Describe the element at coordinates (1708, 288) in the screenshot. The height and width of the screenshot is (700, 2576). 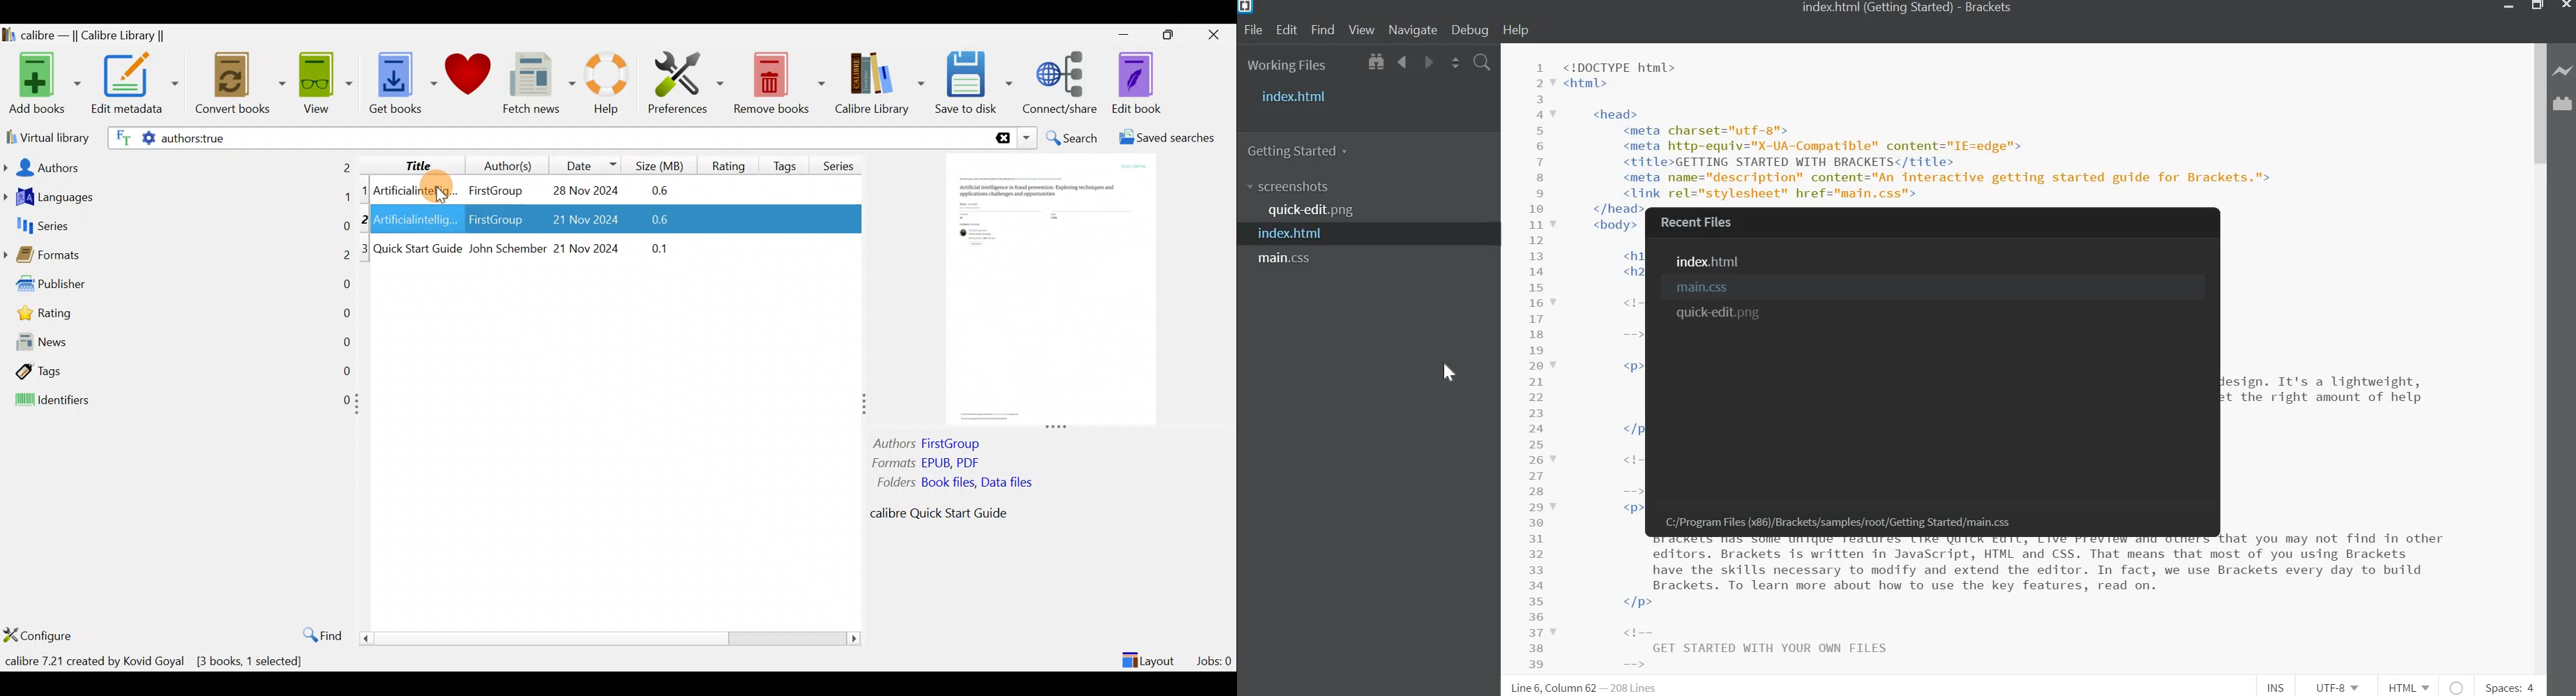
I see `main.css file` at that location.